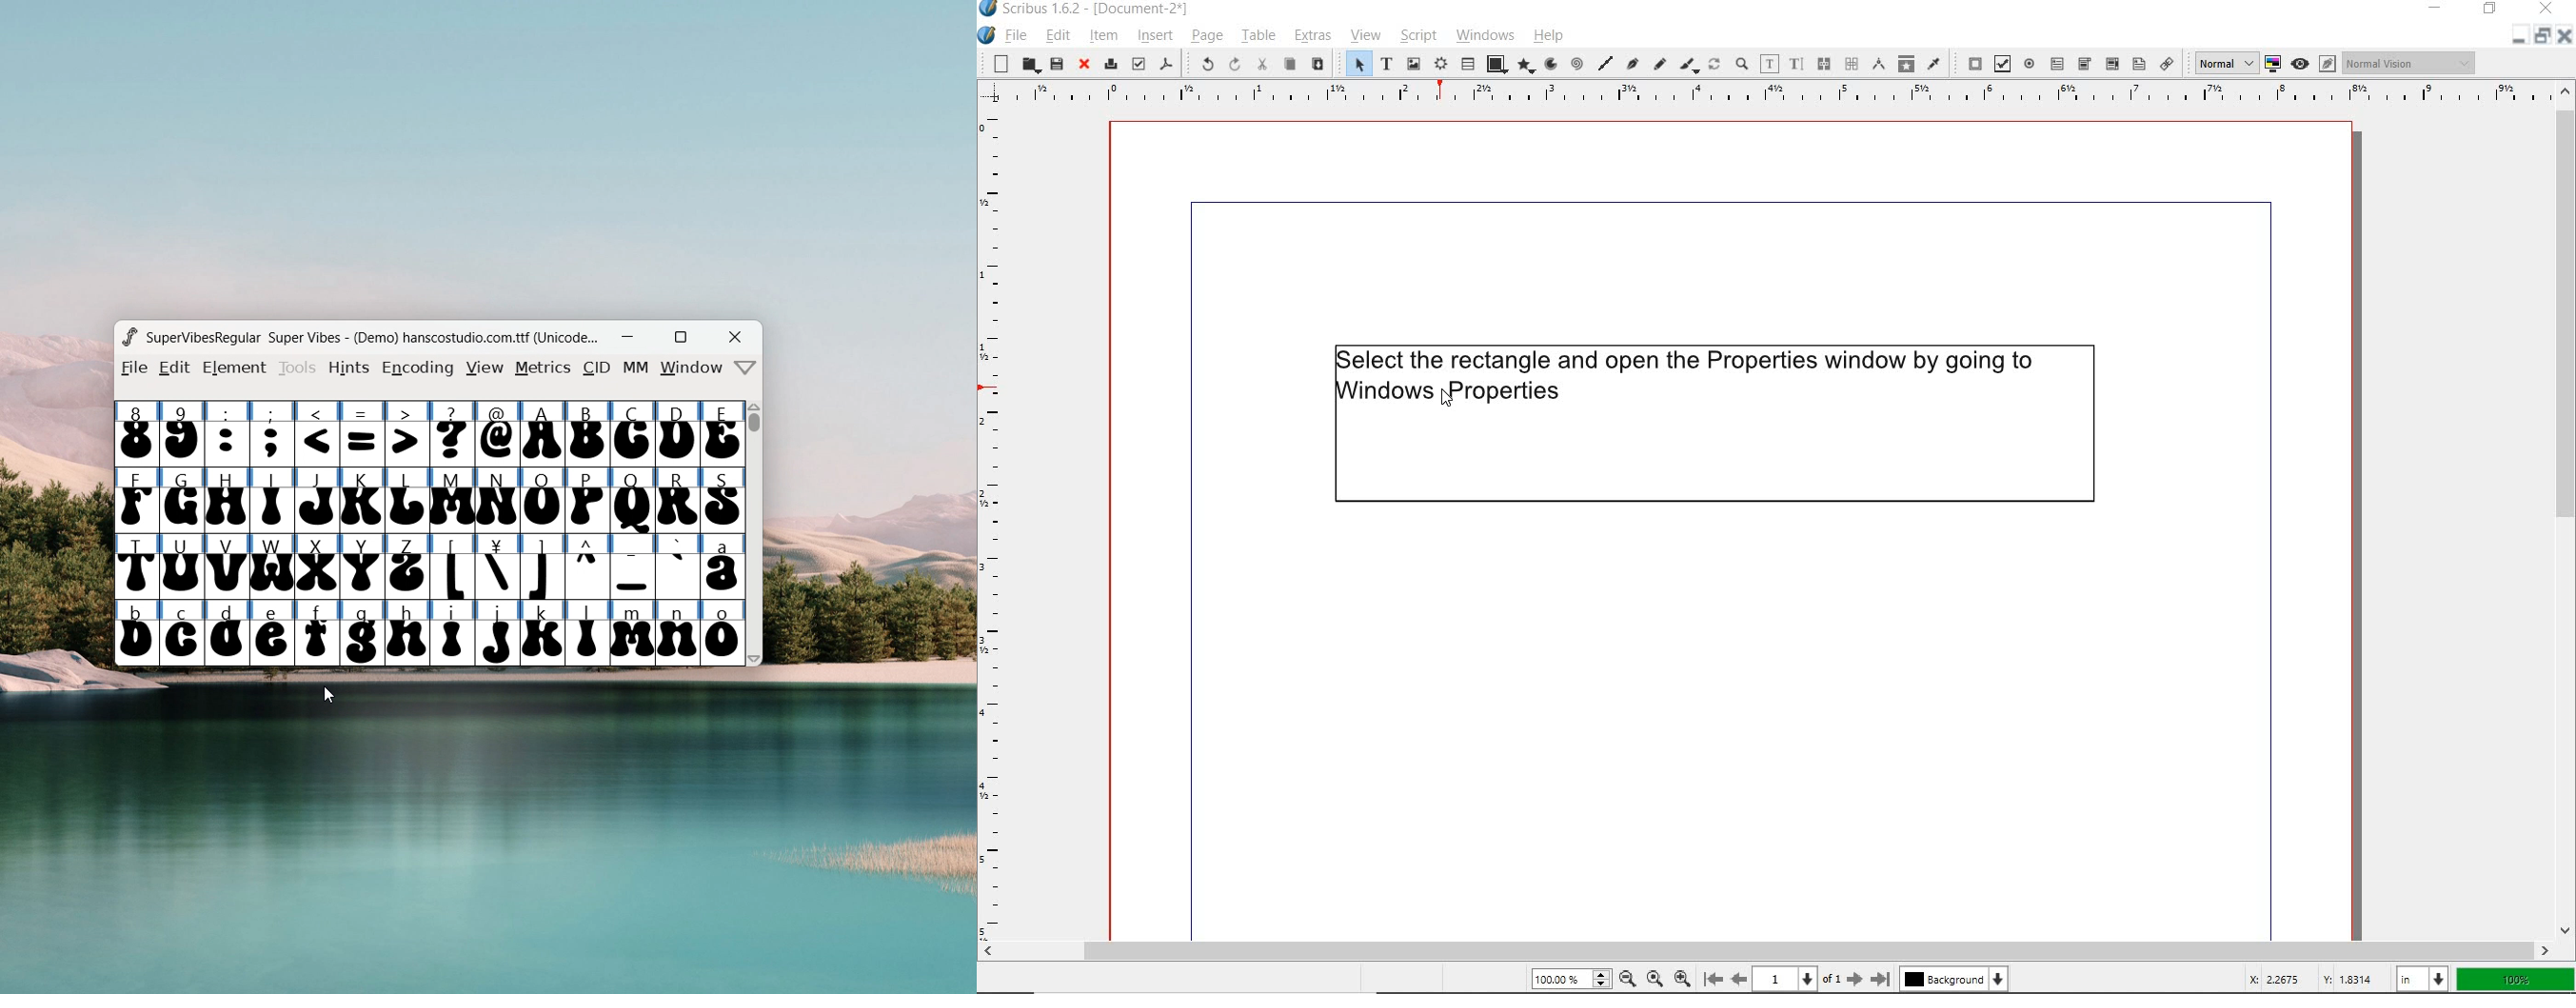 This screenshot has height=1008, width=2576. What do you see at coordinates (1201, 63) in the screenshot?
I see `undo` at bounding box center [1201, 63].